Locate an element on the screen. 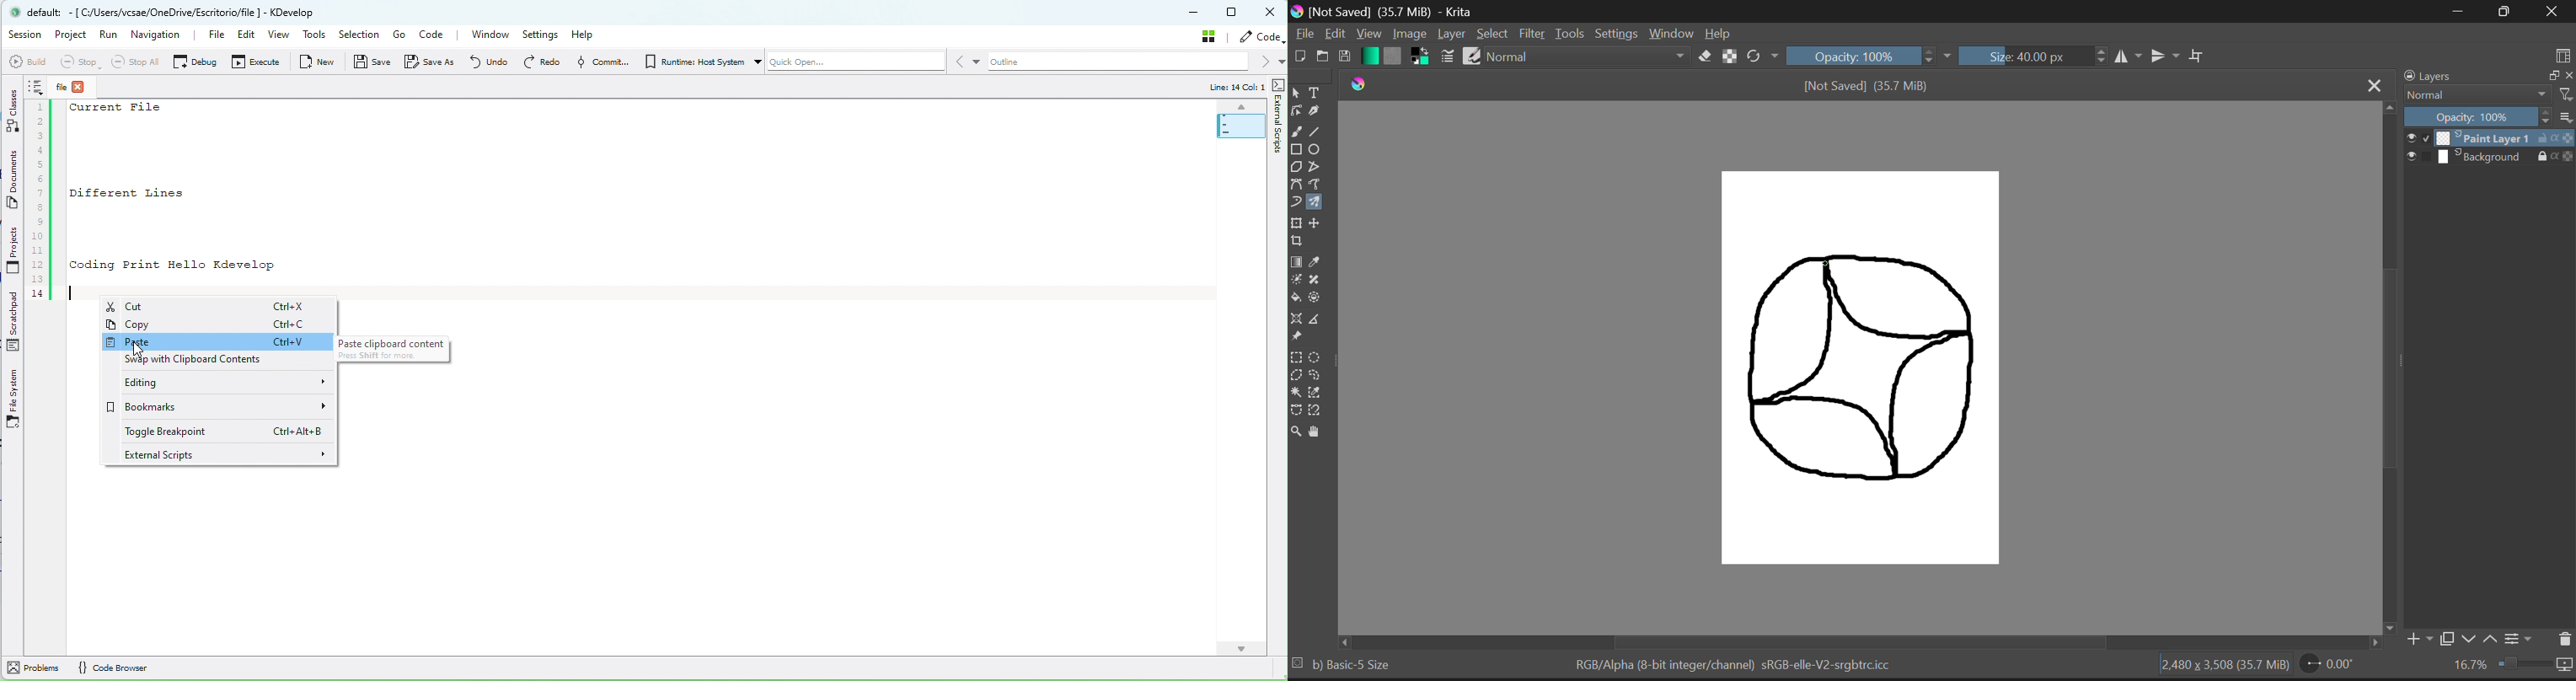 The width and height of the screenshot is (2576, 700). Close is located at coordinates (2553, 13).